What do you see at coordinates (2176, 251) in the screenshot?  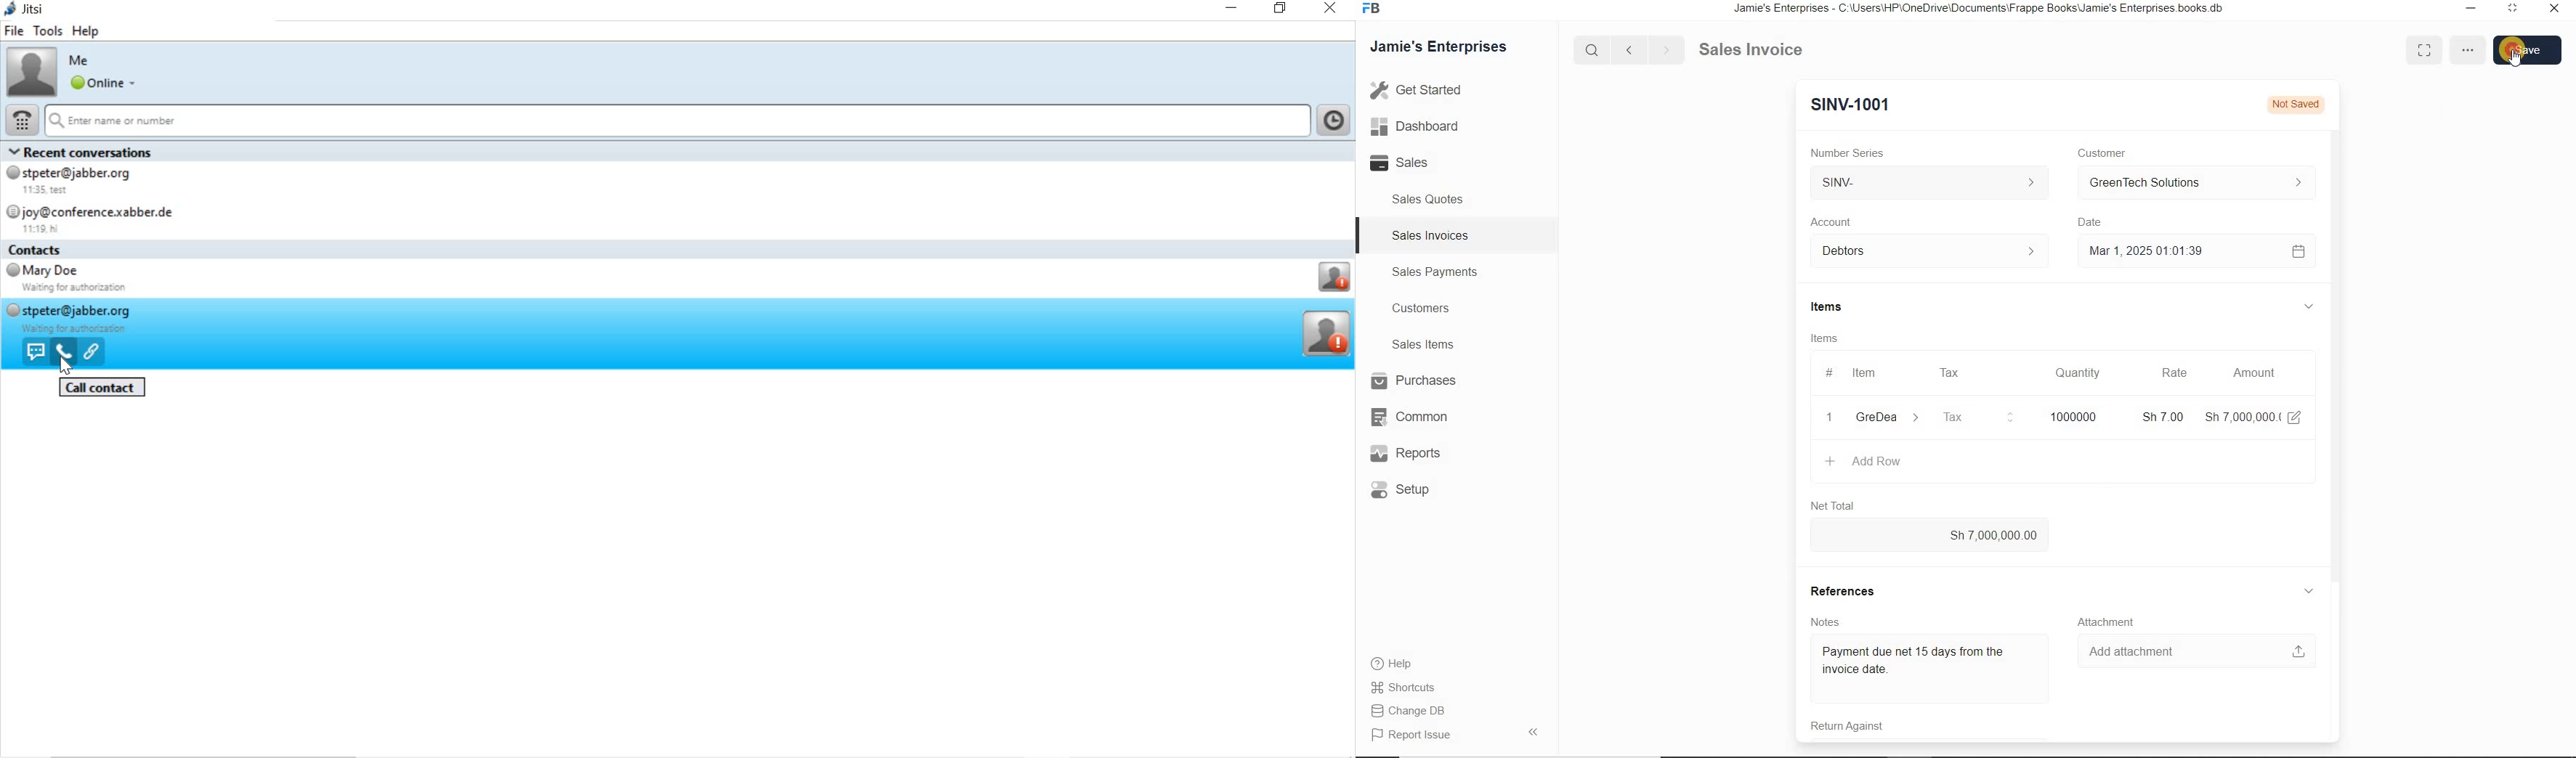 I see `Mar 1,2025 01:01:39` at bounding box center [2176, 251].